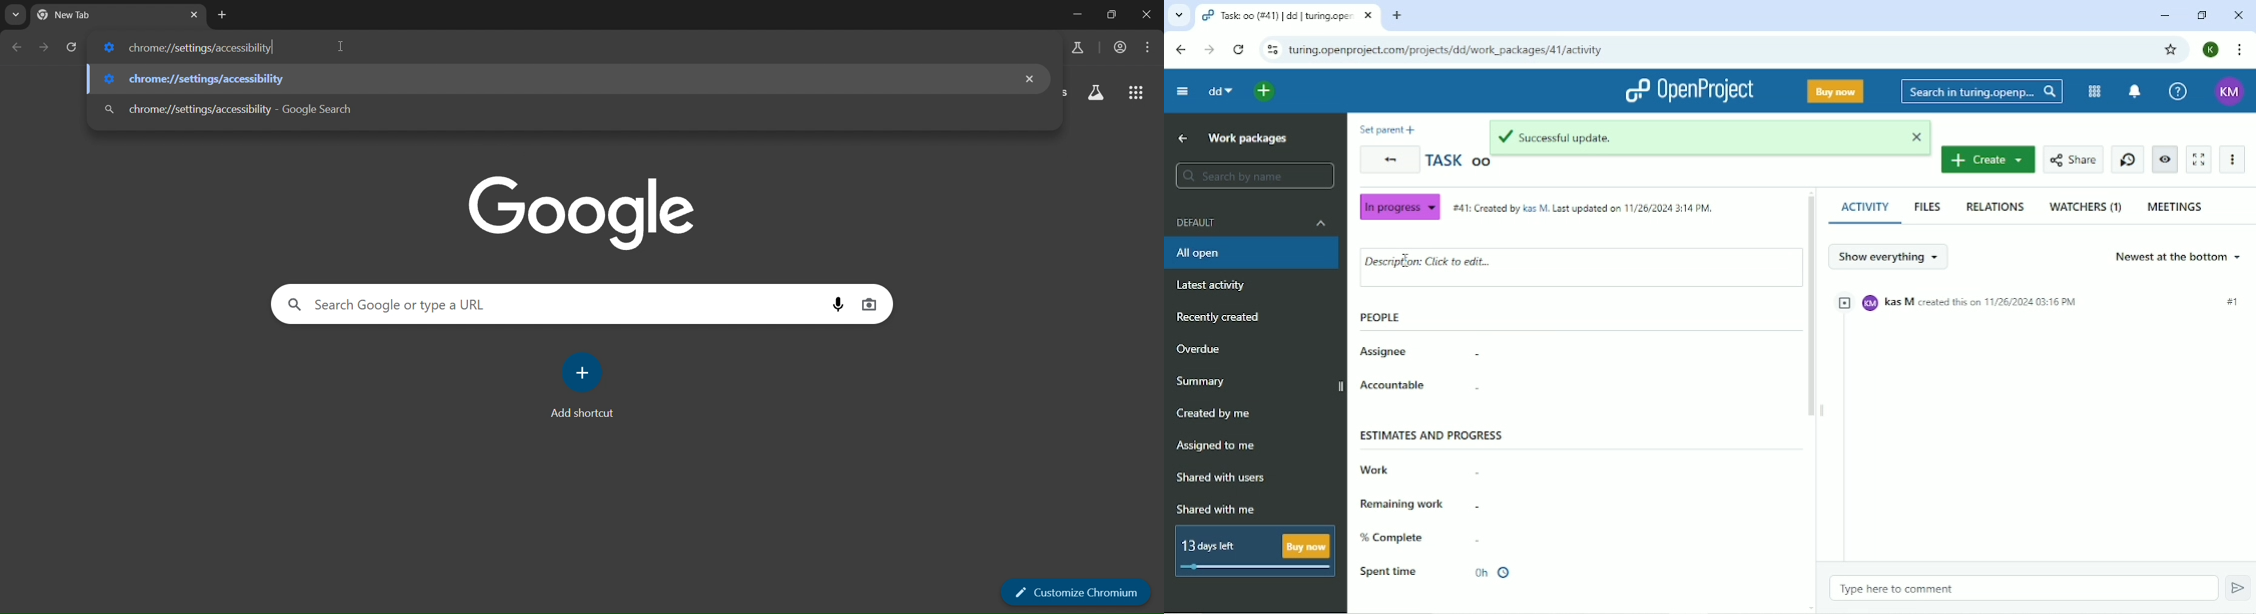  Describe the element at coordinates (1223, 478) in the screenshot. I see `Shared with users` at that location.